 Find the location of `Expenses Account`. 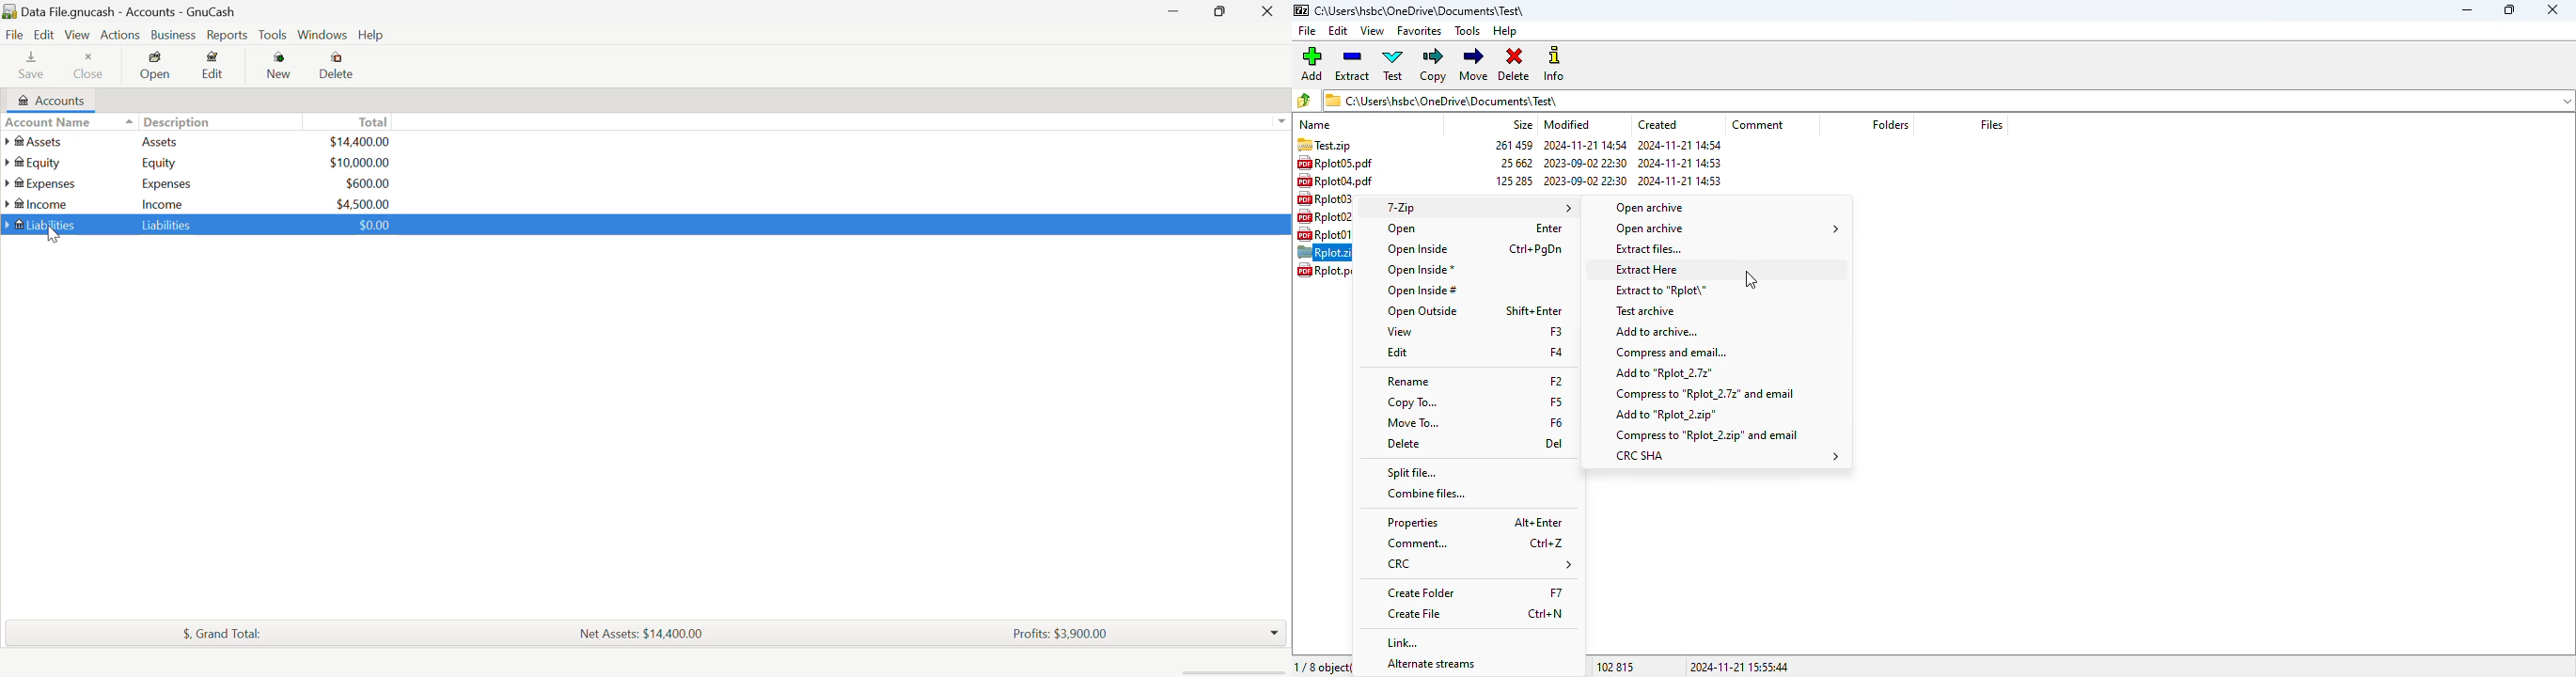

Expenses Account is located at coordinates (39, 183).